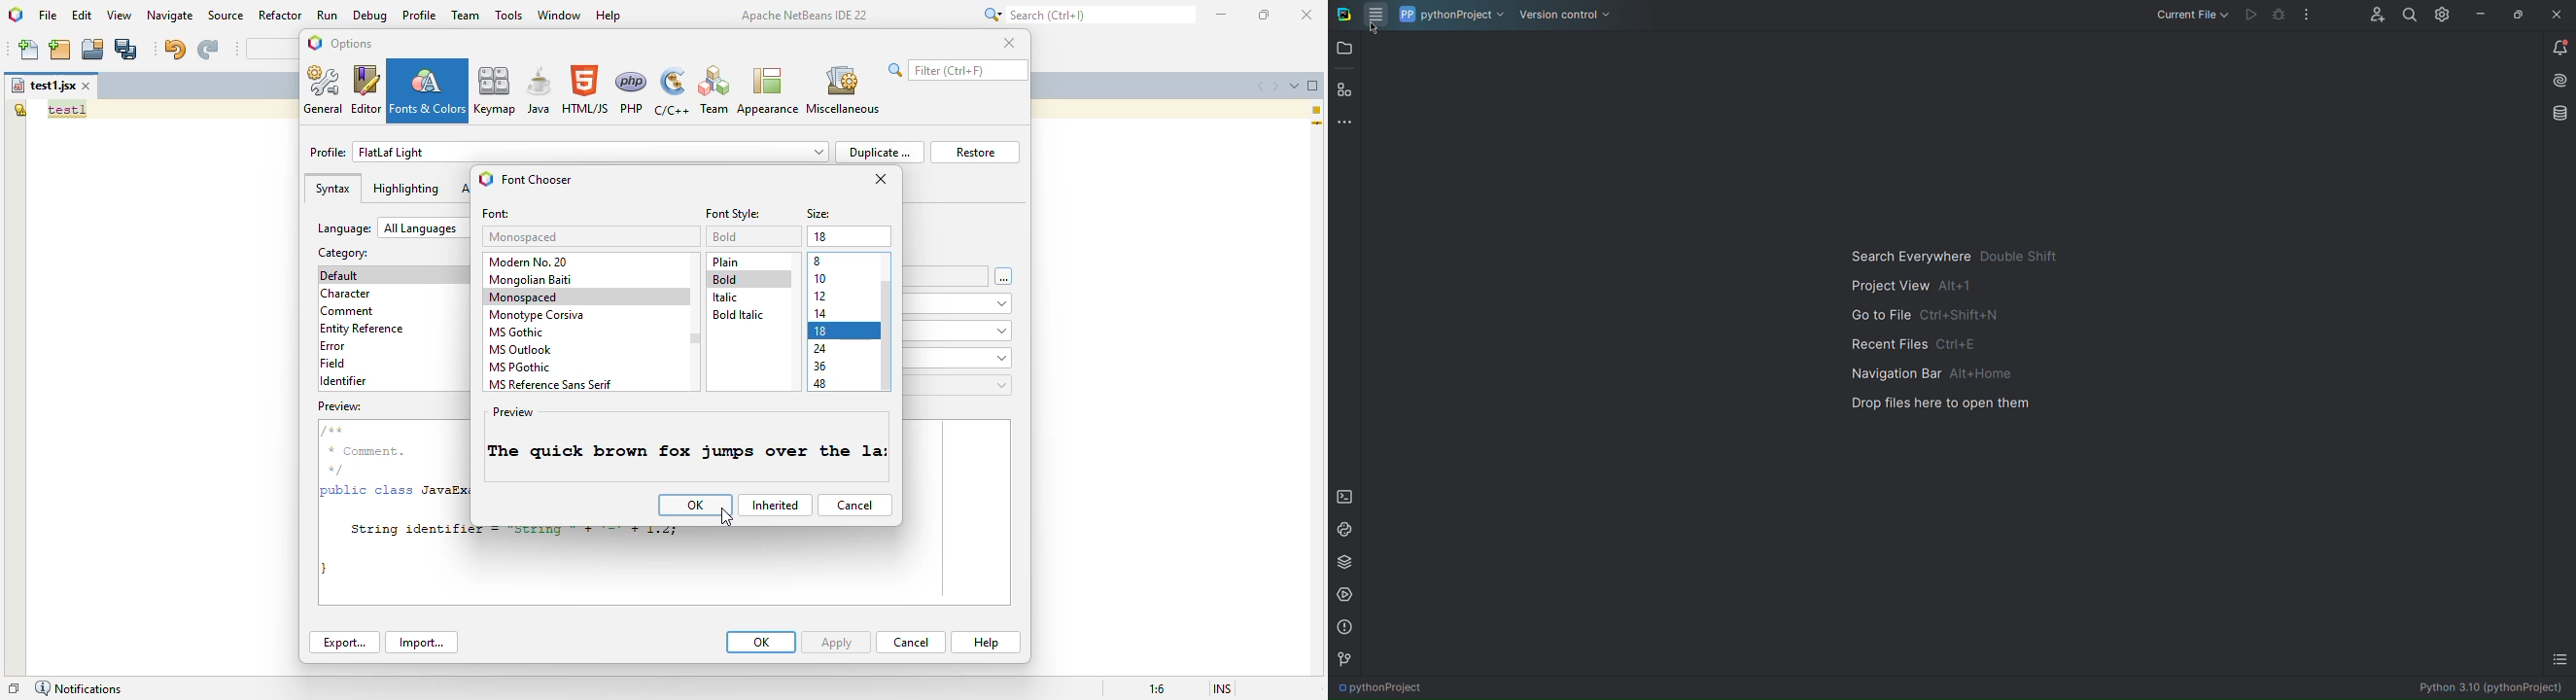 This screenshot has height=700, width=2576. What do you see at coordinates (958, 70) in the screenshot?
I see `search` at bounding box center [958, 70].